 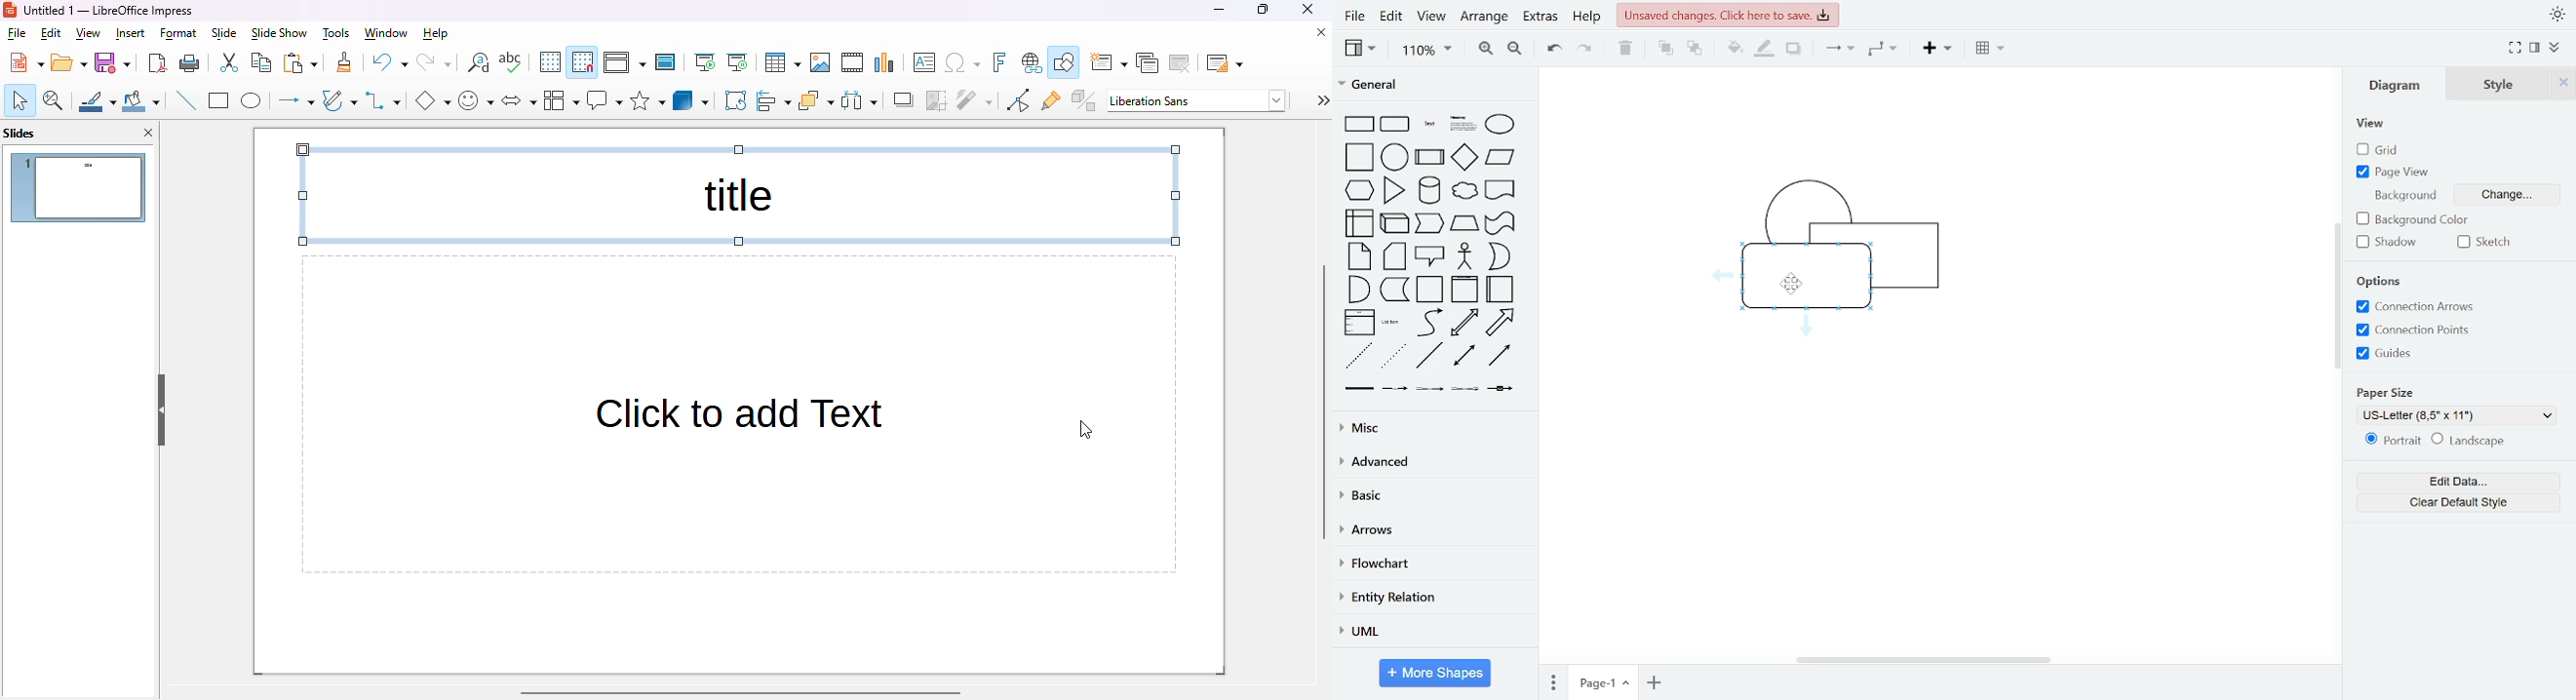 What do you see at coordinates (2506, 194) in the screenshot?
I see `change background` at bounding box center [2506, 194].